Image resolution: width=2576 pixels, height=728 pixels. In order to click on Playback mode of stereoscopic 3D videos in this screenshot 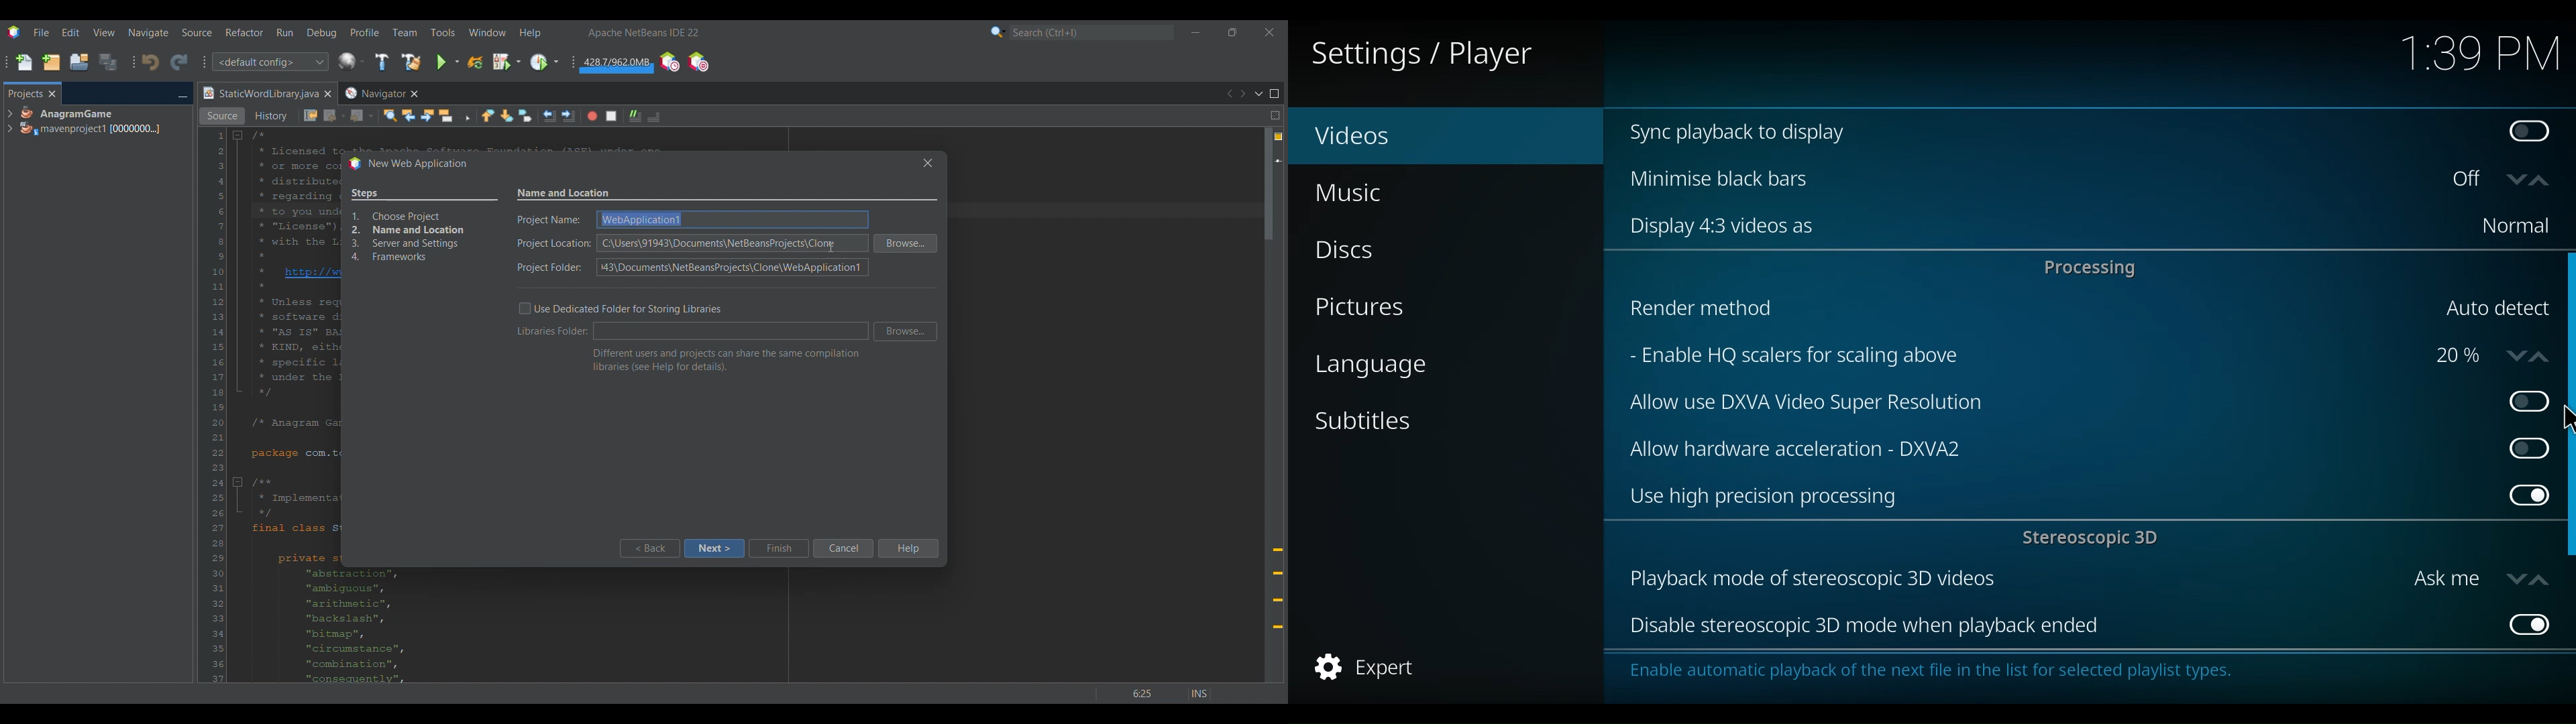, I will do `click(2011, 580)`.